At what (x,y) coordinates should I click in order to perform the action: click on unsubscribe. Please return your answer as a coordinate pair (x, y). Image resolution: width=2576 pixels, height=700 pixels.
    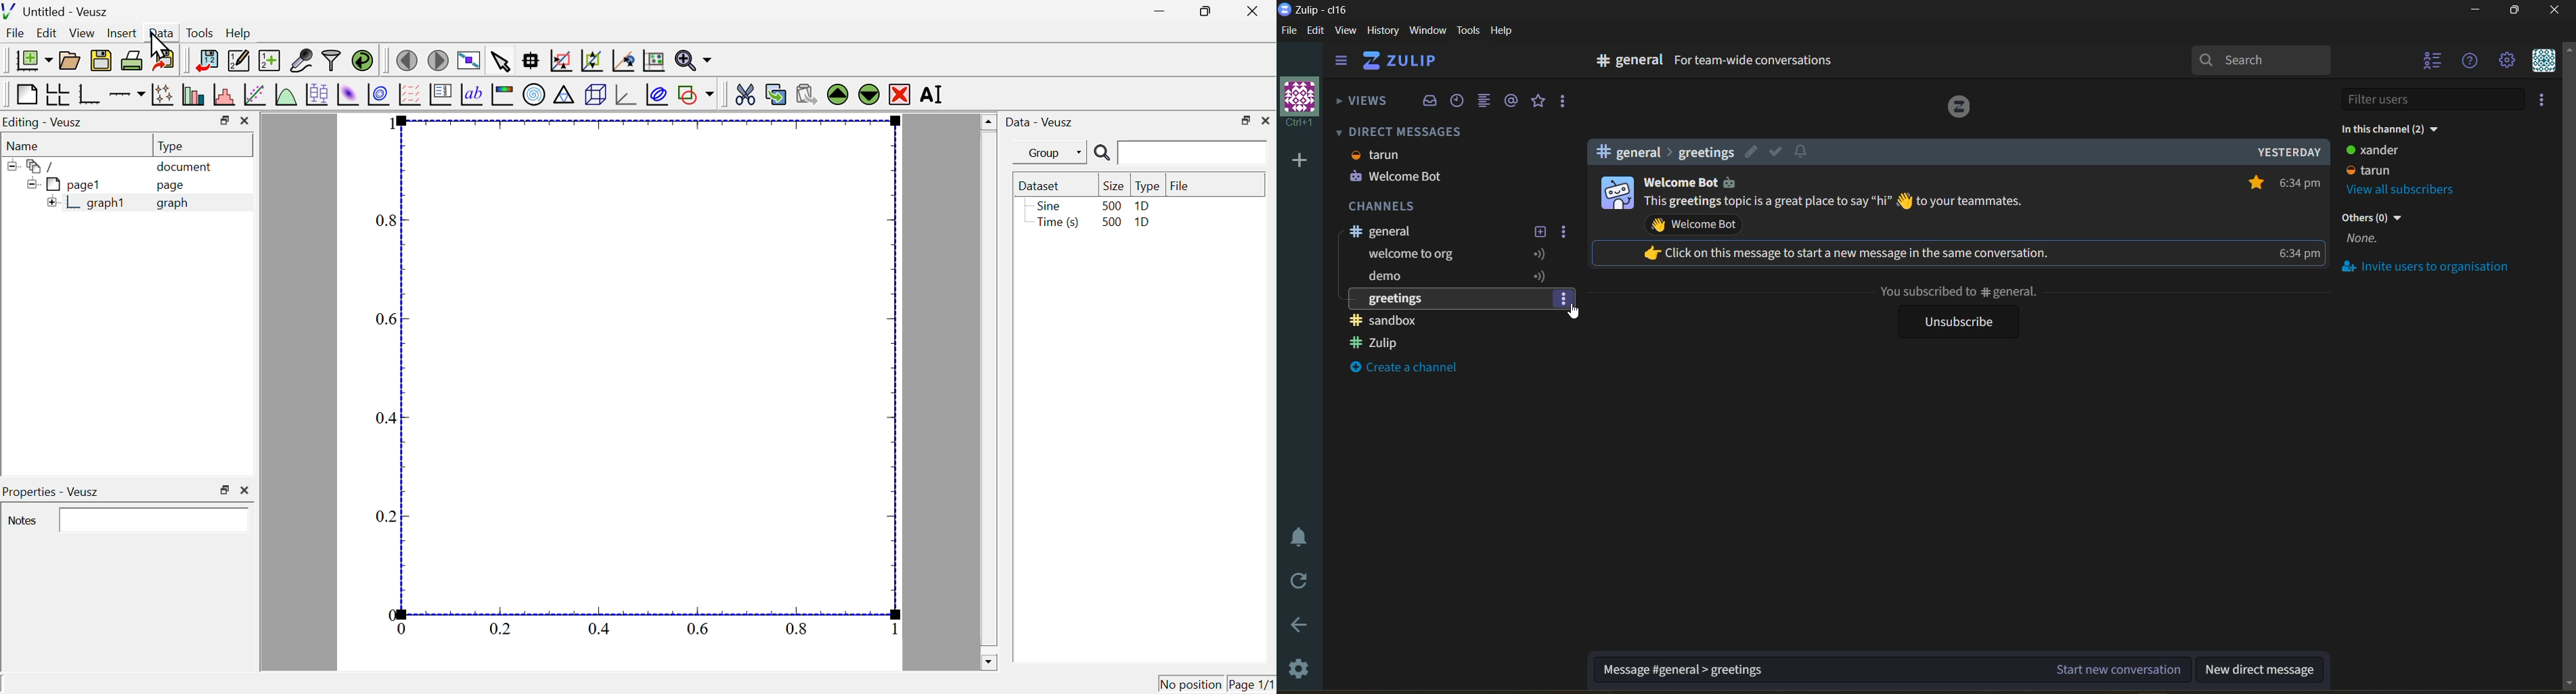
    Looking at the image, I should click on (1955, 322).